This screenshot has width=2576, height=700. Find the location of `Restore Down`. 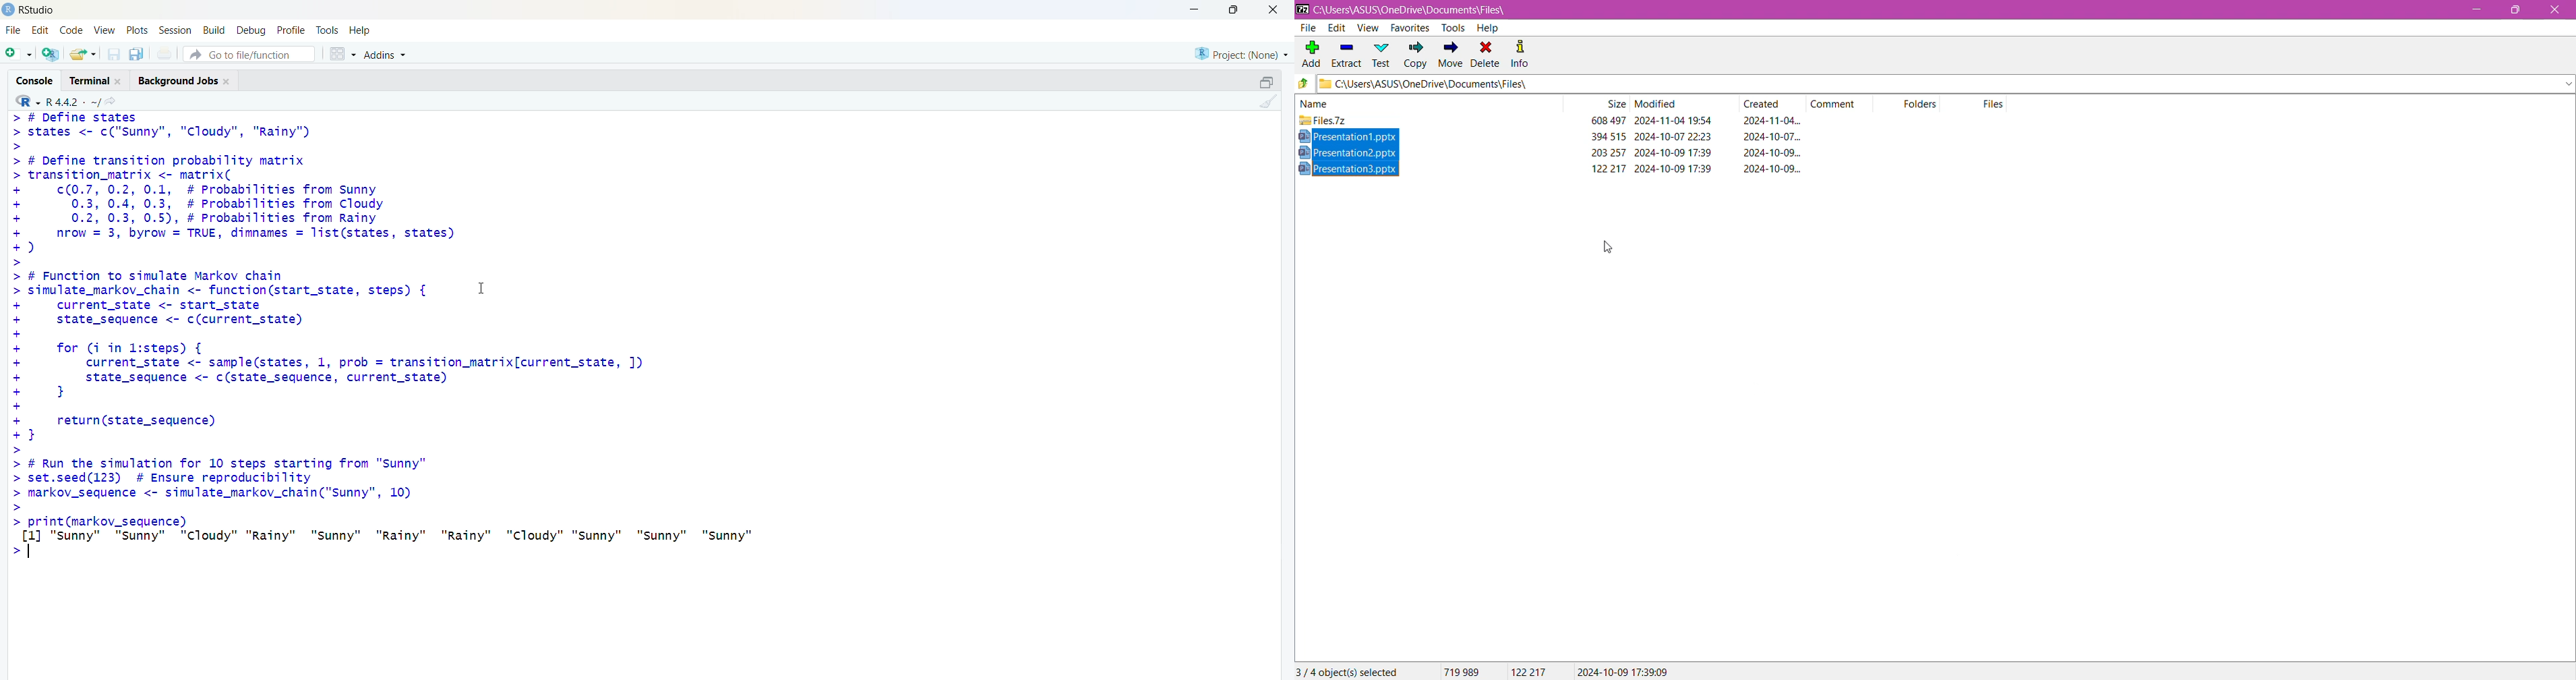

Restore Down is located at coordinates (2520, 9).